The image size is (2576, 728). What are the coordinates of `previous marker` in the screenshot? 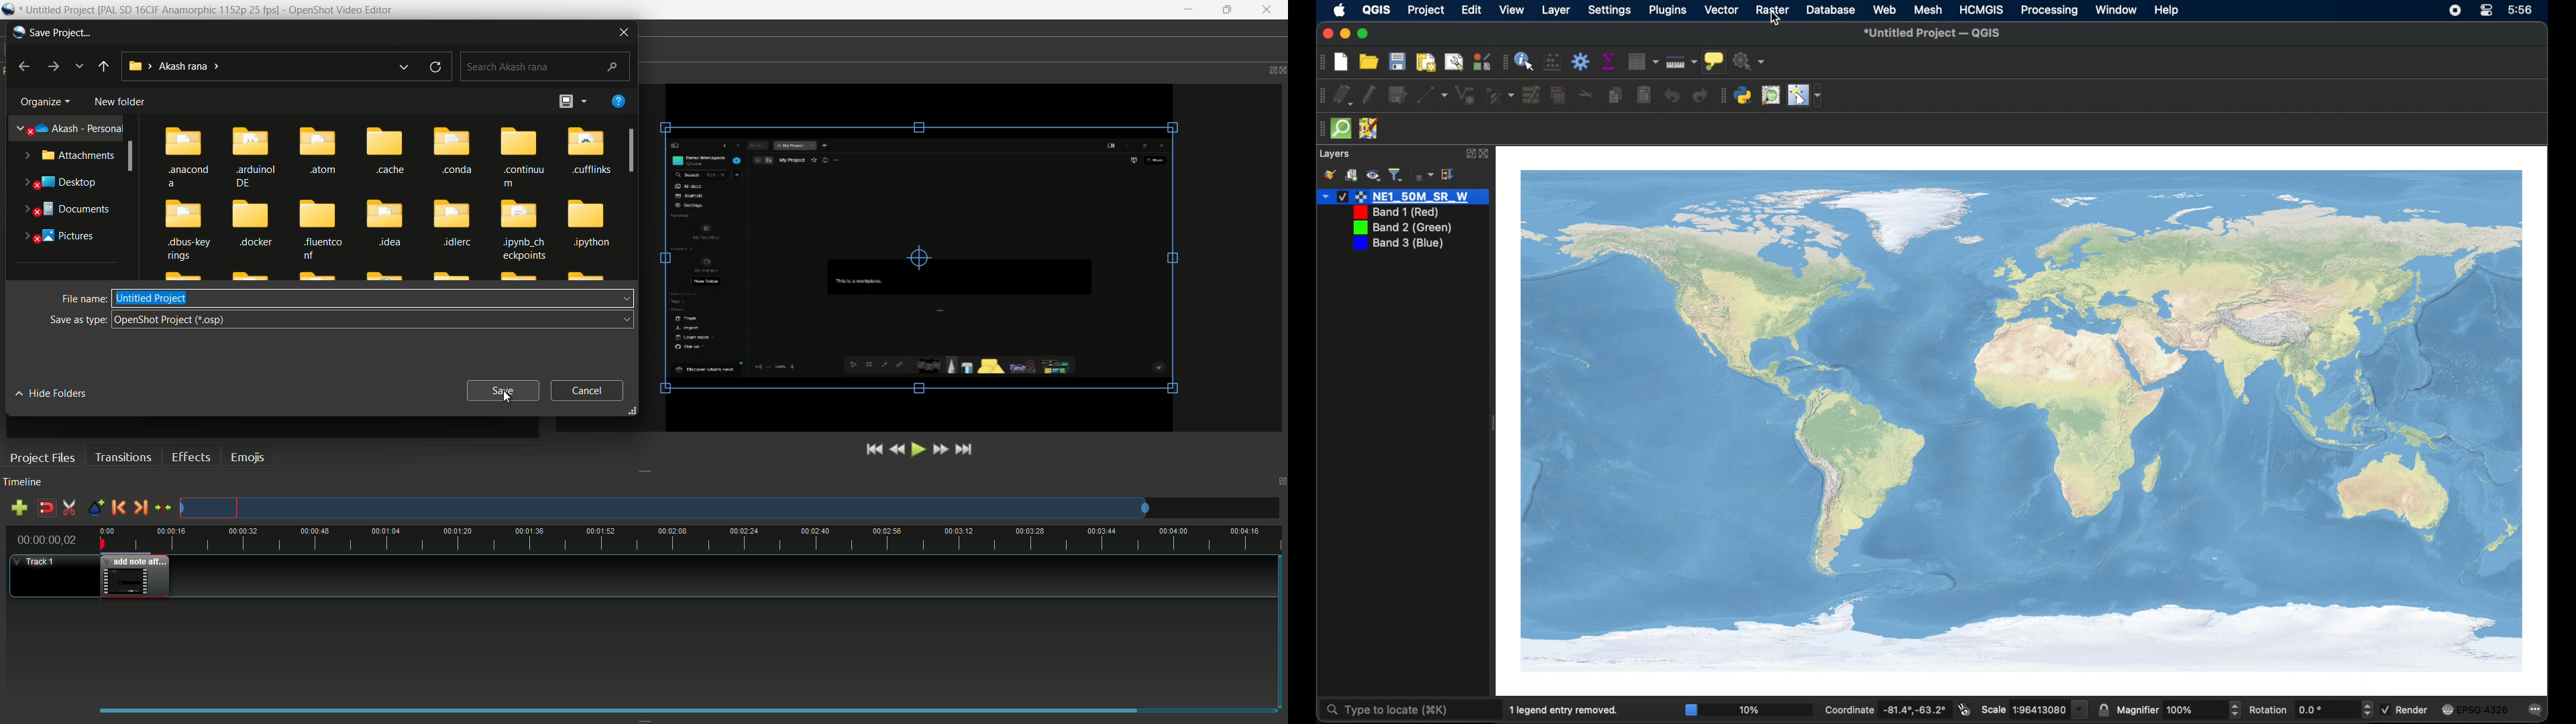 It's located at (116, 509).